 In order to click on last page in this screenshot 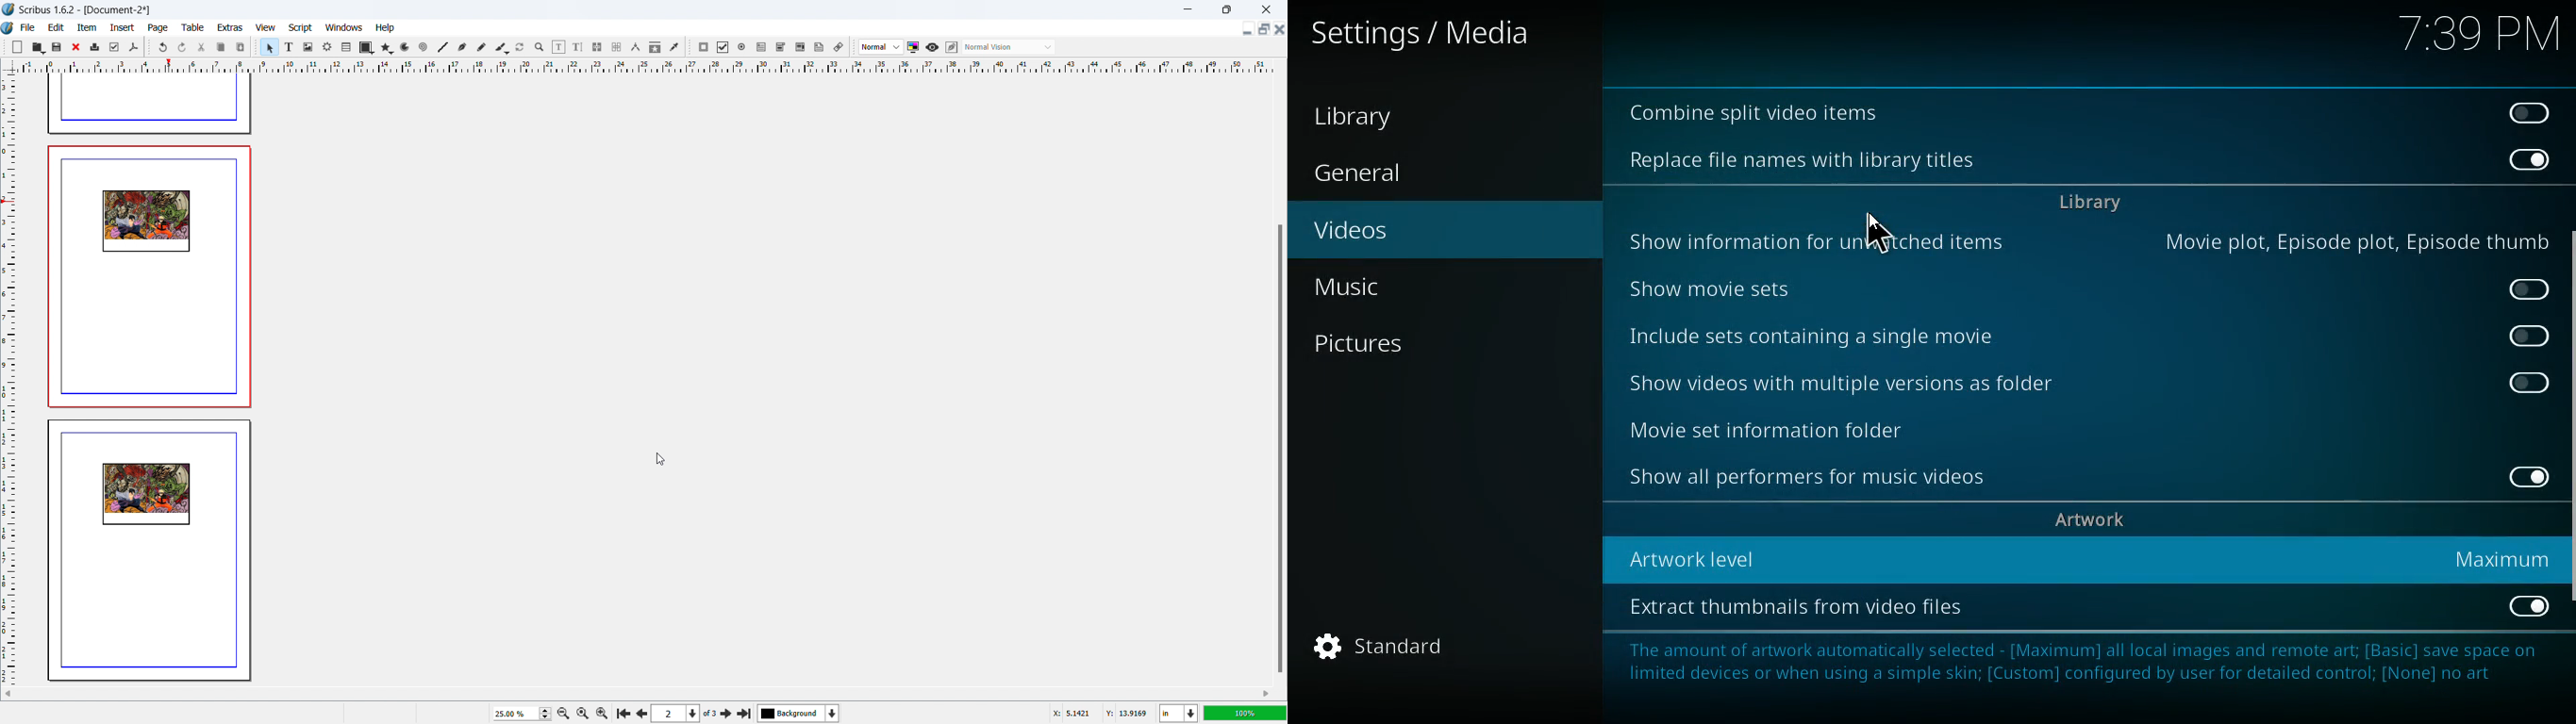, I will do `click(744, 711)`.